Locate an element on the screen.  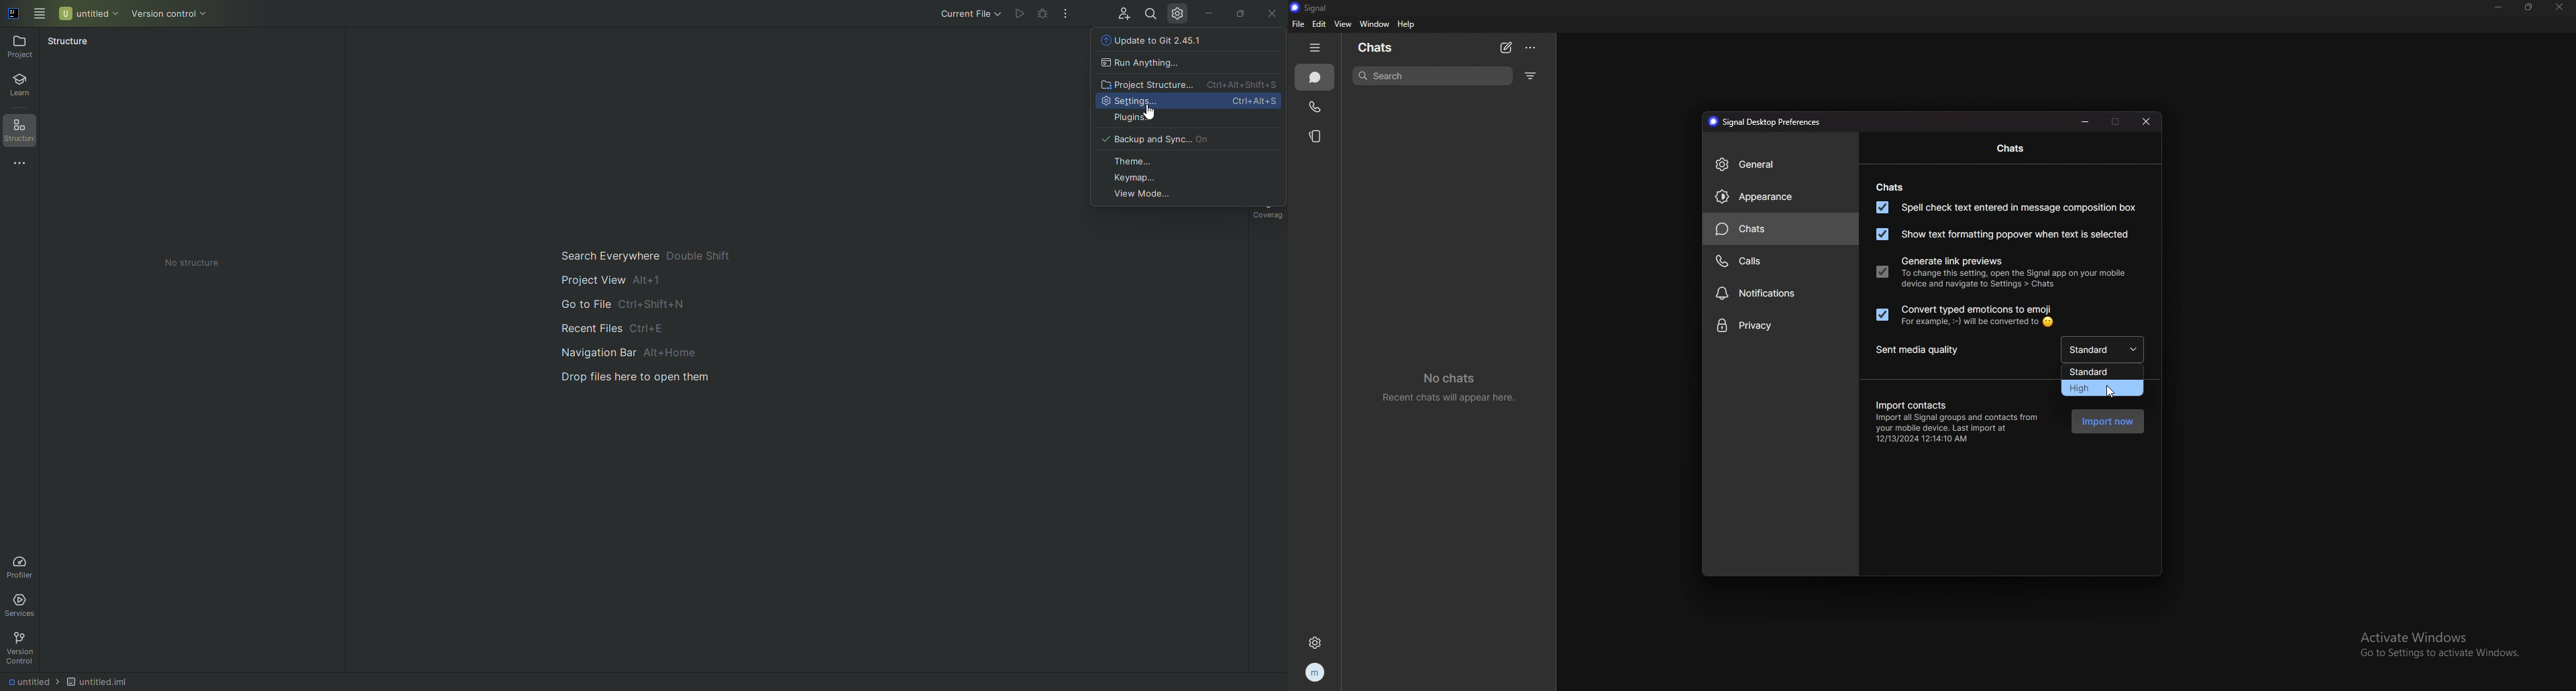
new chat is located at coordinates (1506, 48).